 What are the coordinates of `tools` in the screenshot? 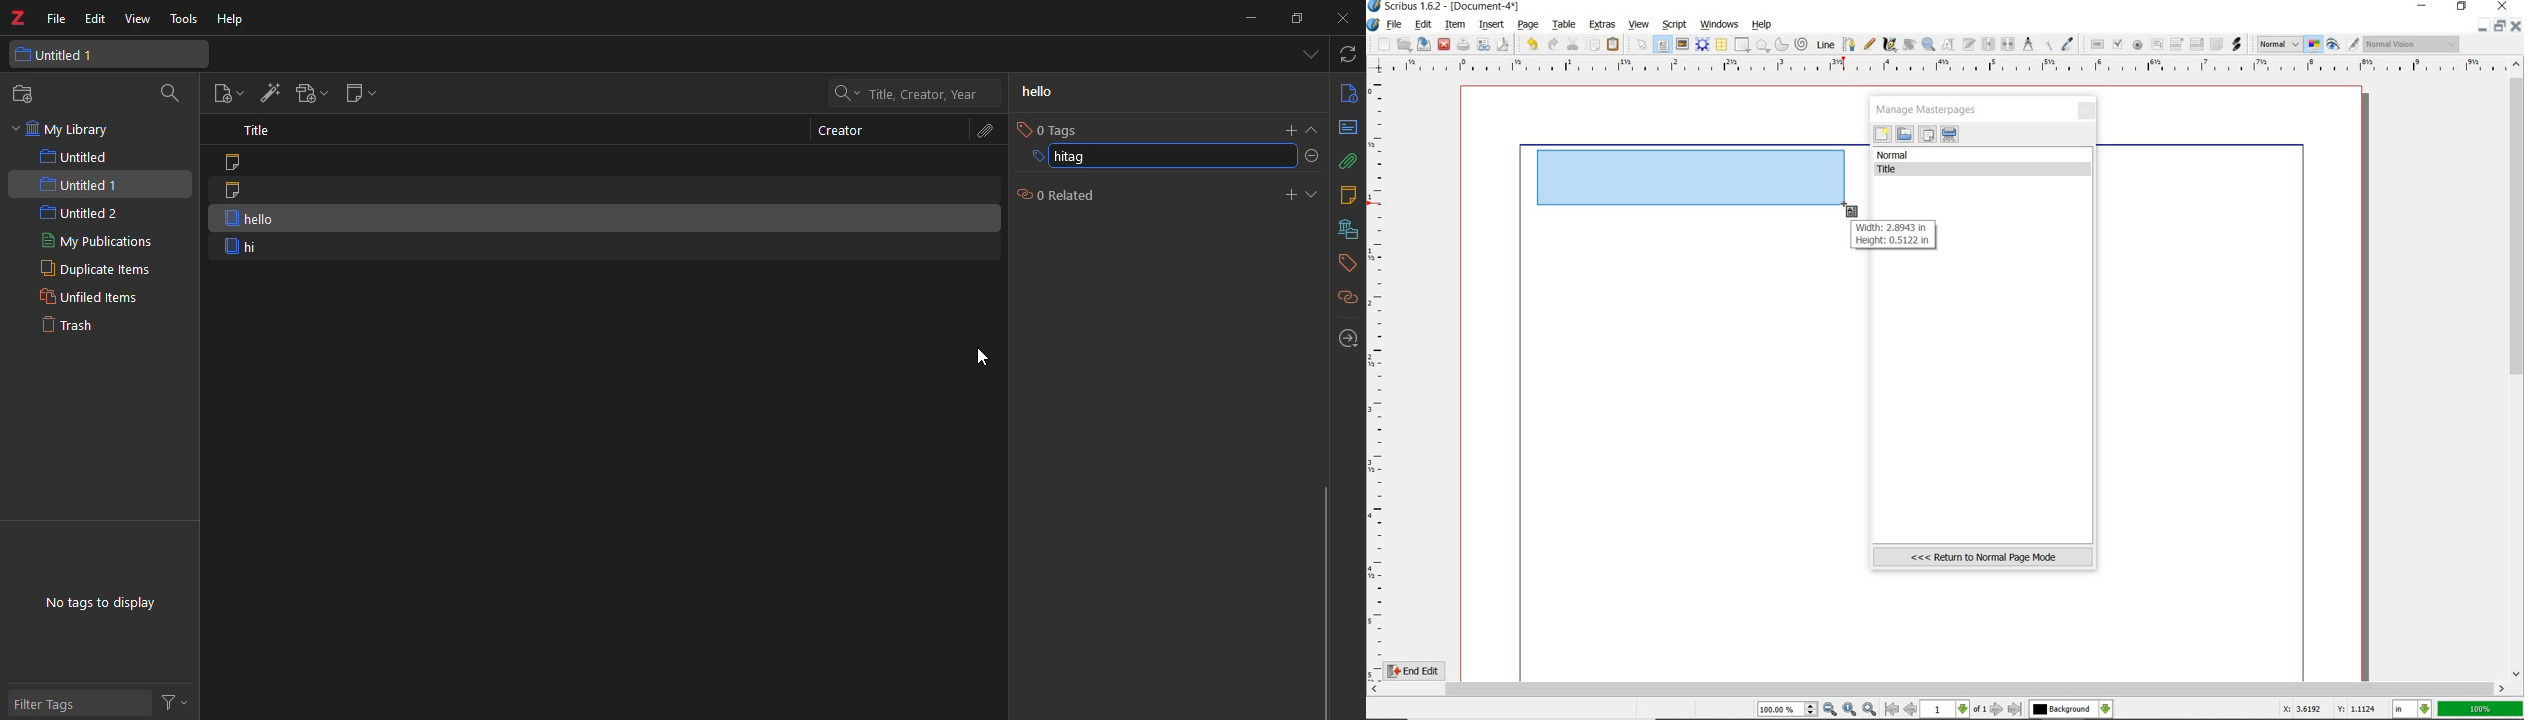 It's located at (183, 19).